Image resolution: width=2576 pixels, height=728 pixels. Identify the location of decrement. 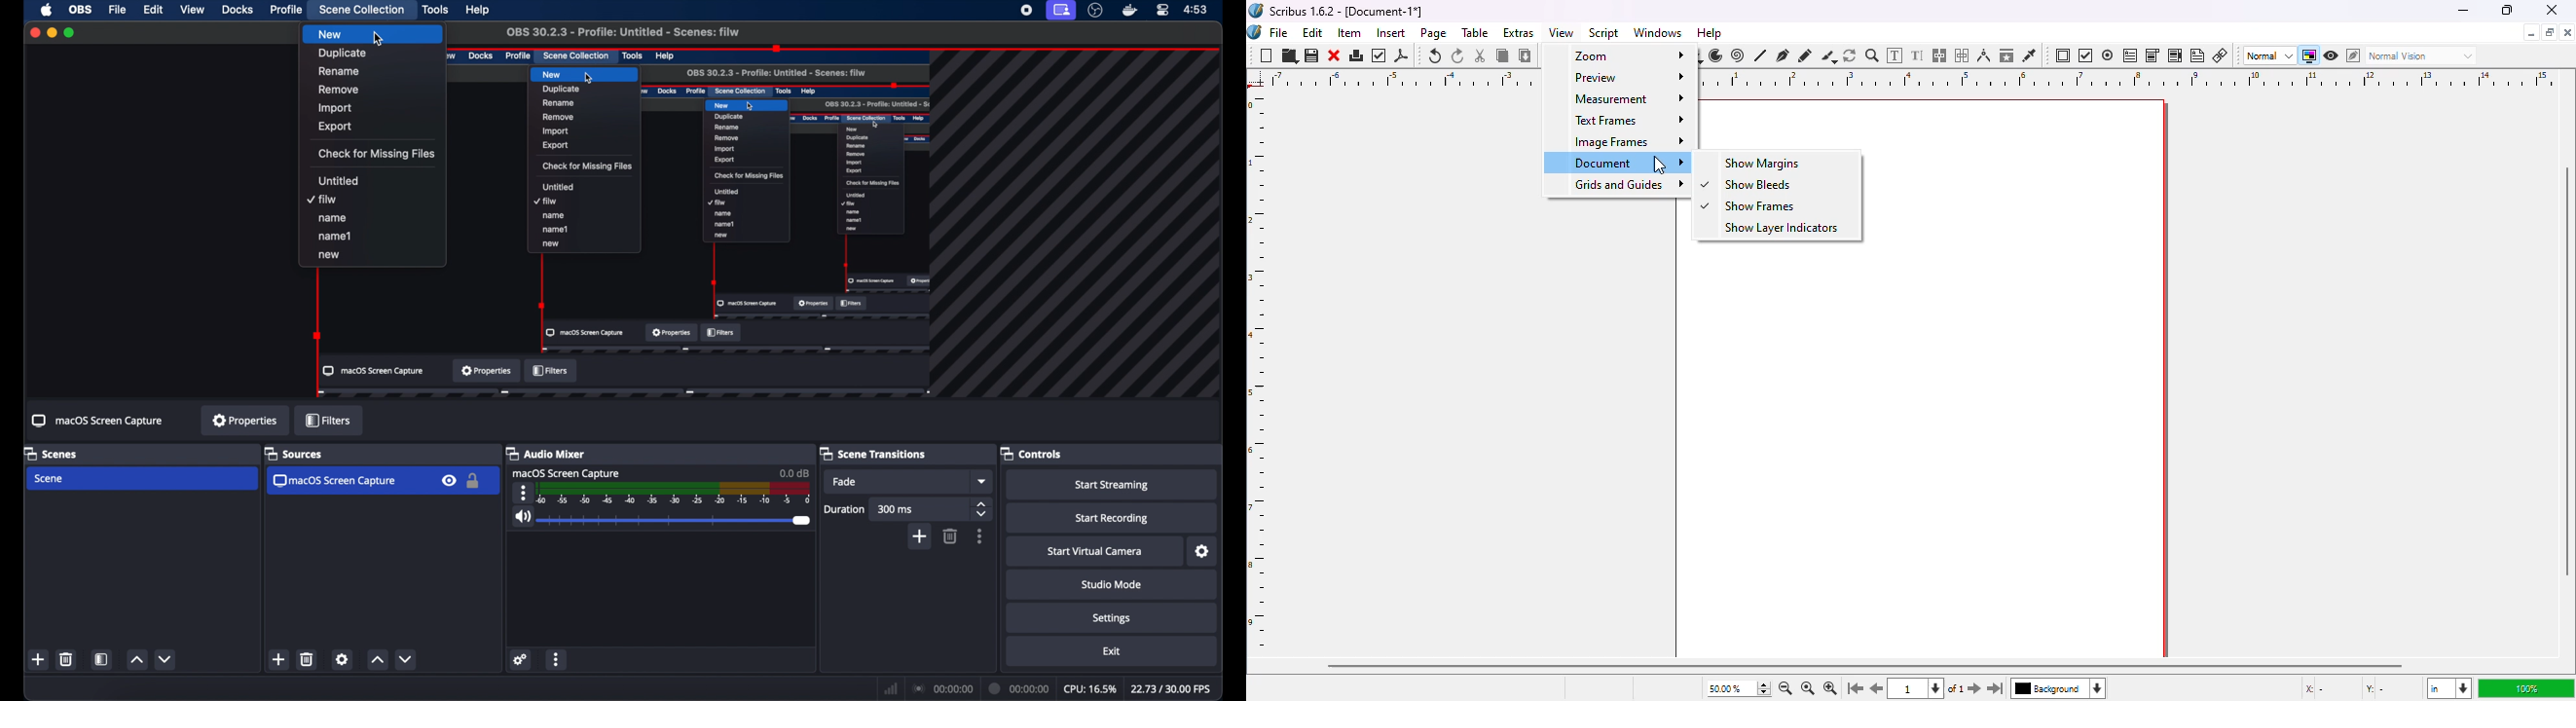
(405, 658).